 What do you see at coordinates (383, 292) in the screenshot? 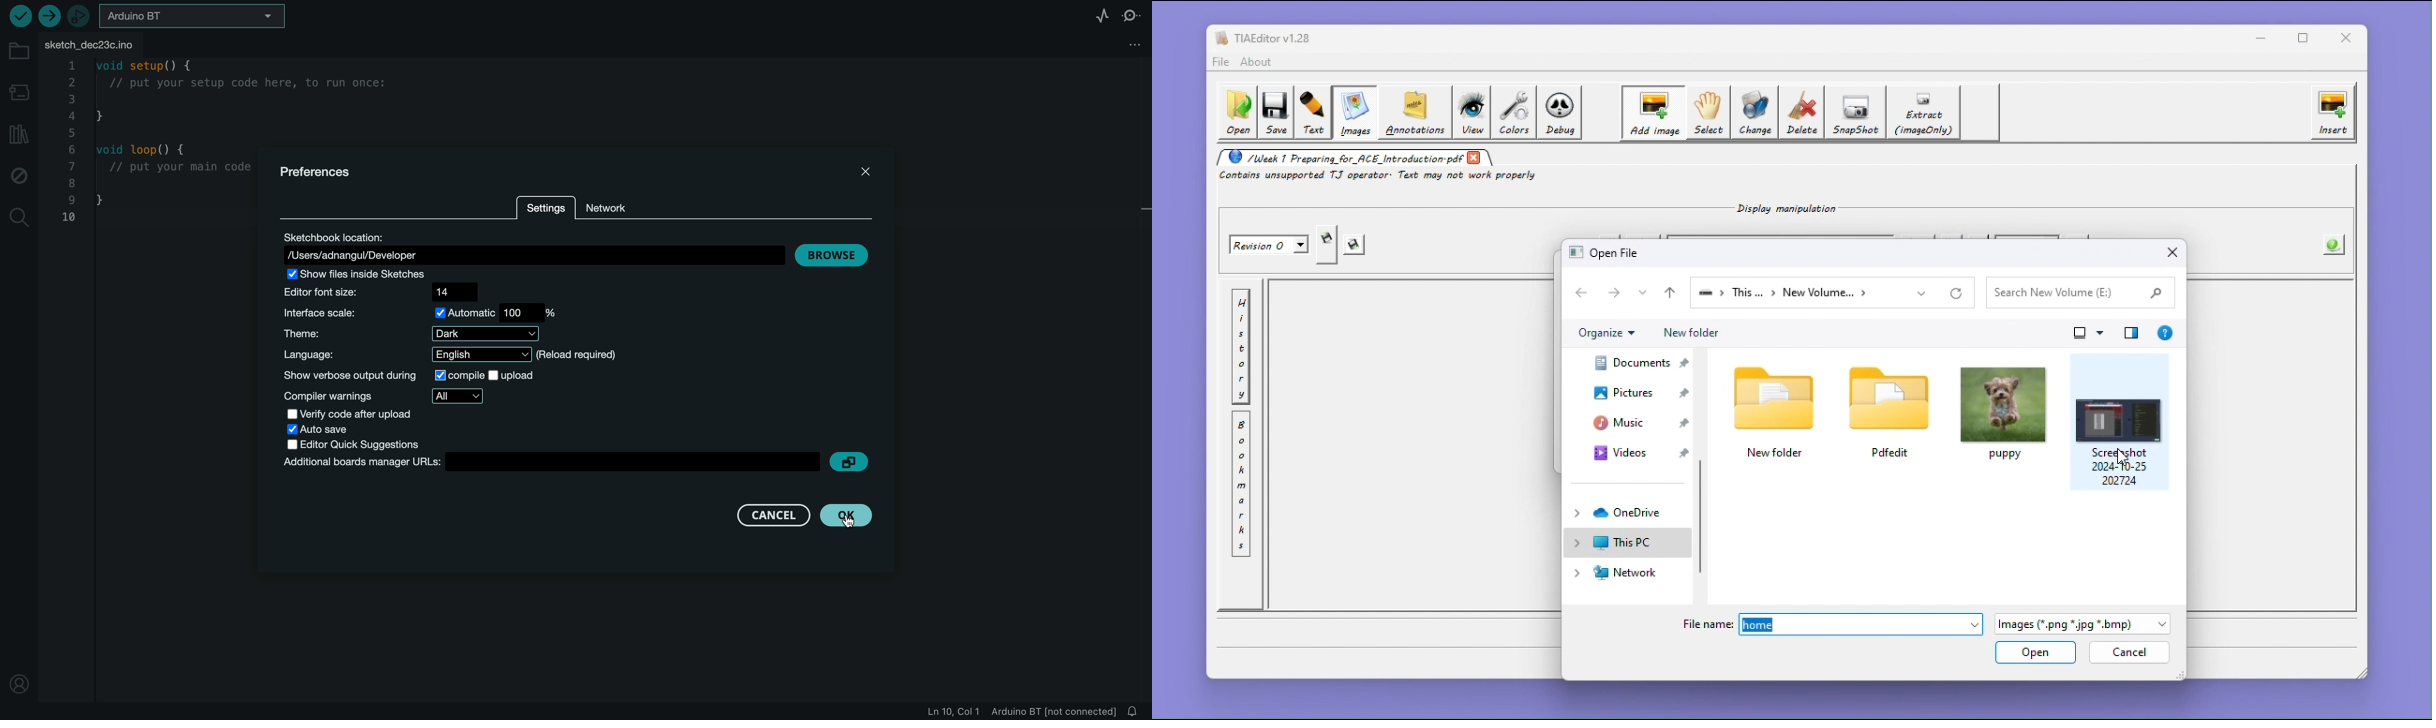
I see `size` at bounding box center [383, 292].